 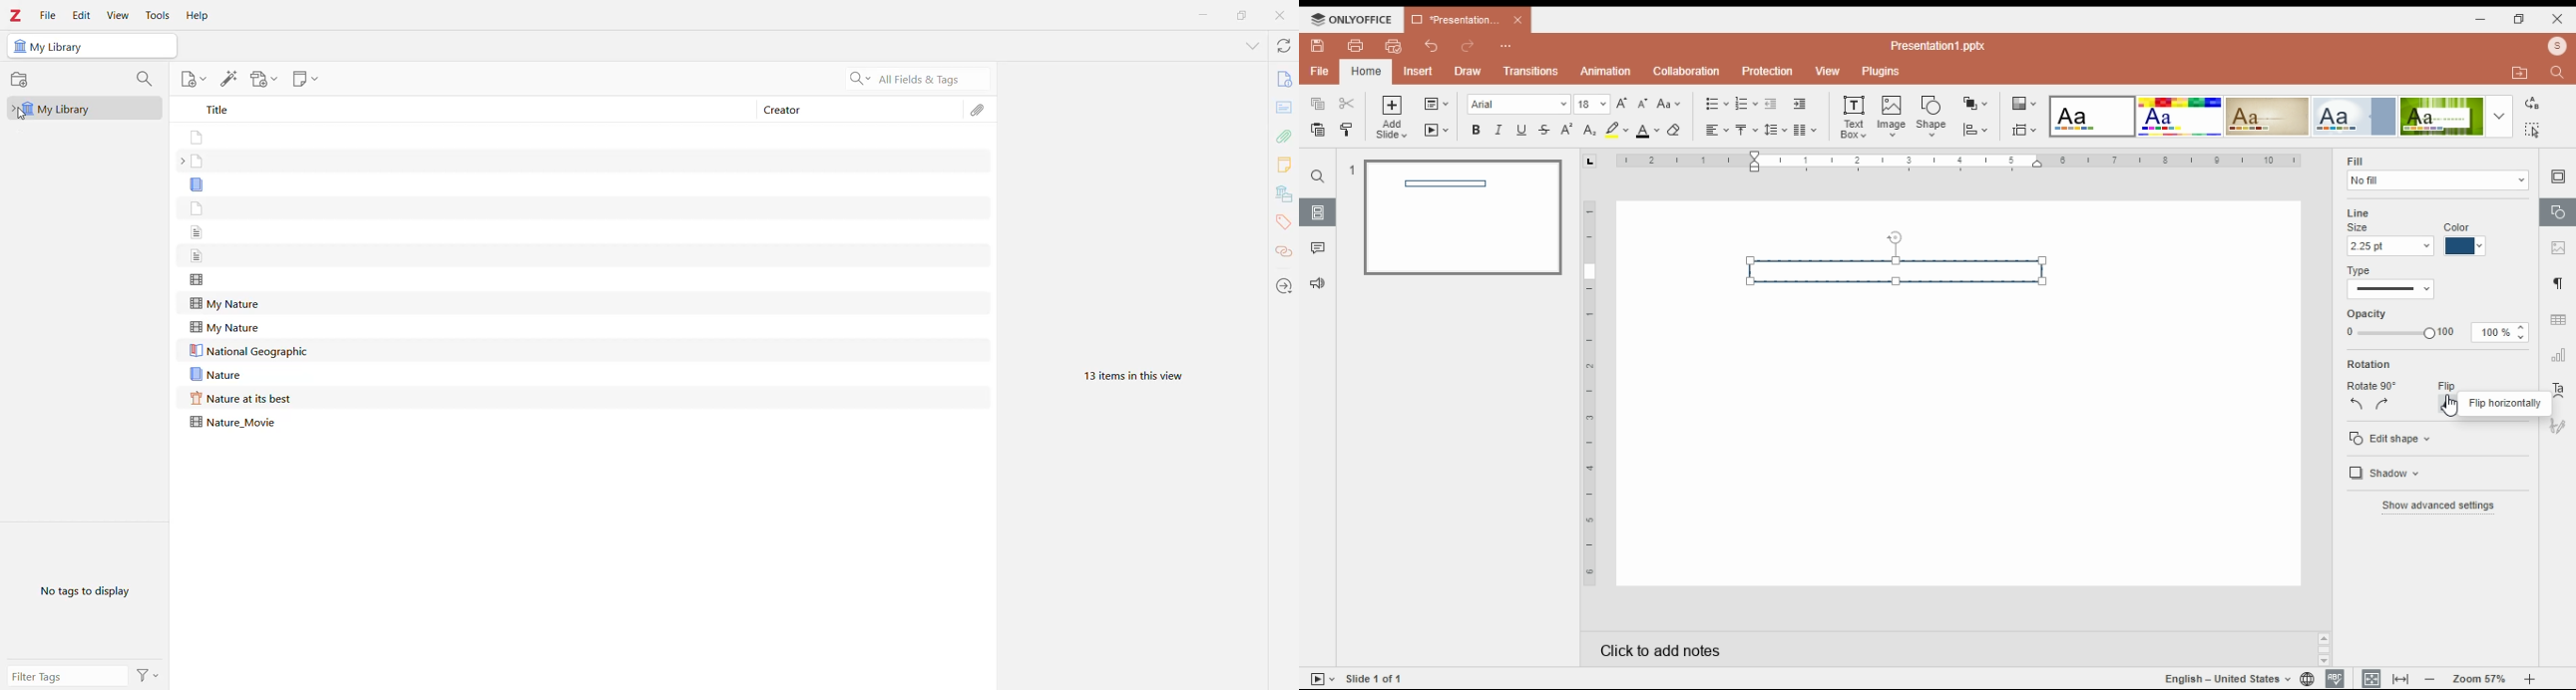 I want to click on table settings, so click(x=2560, y=321).